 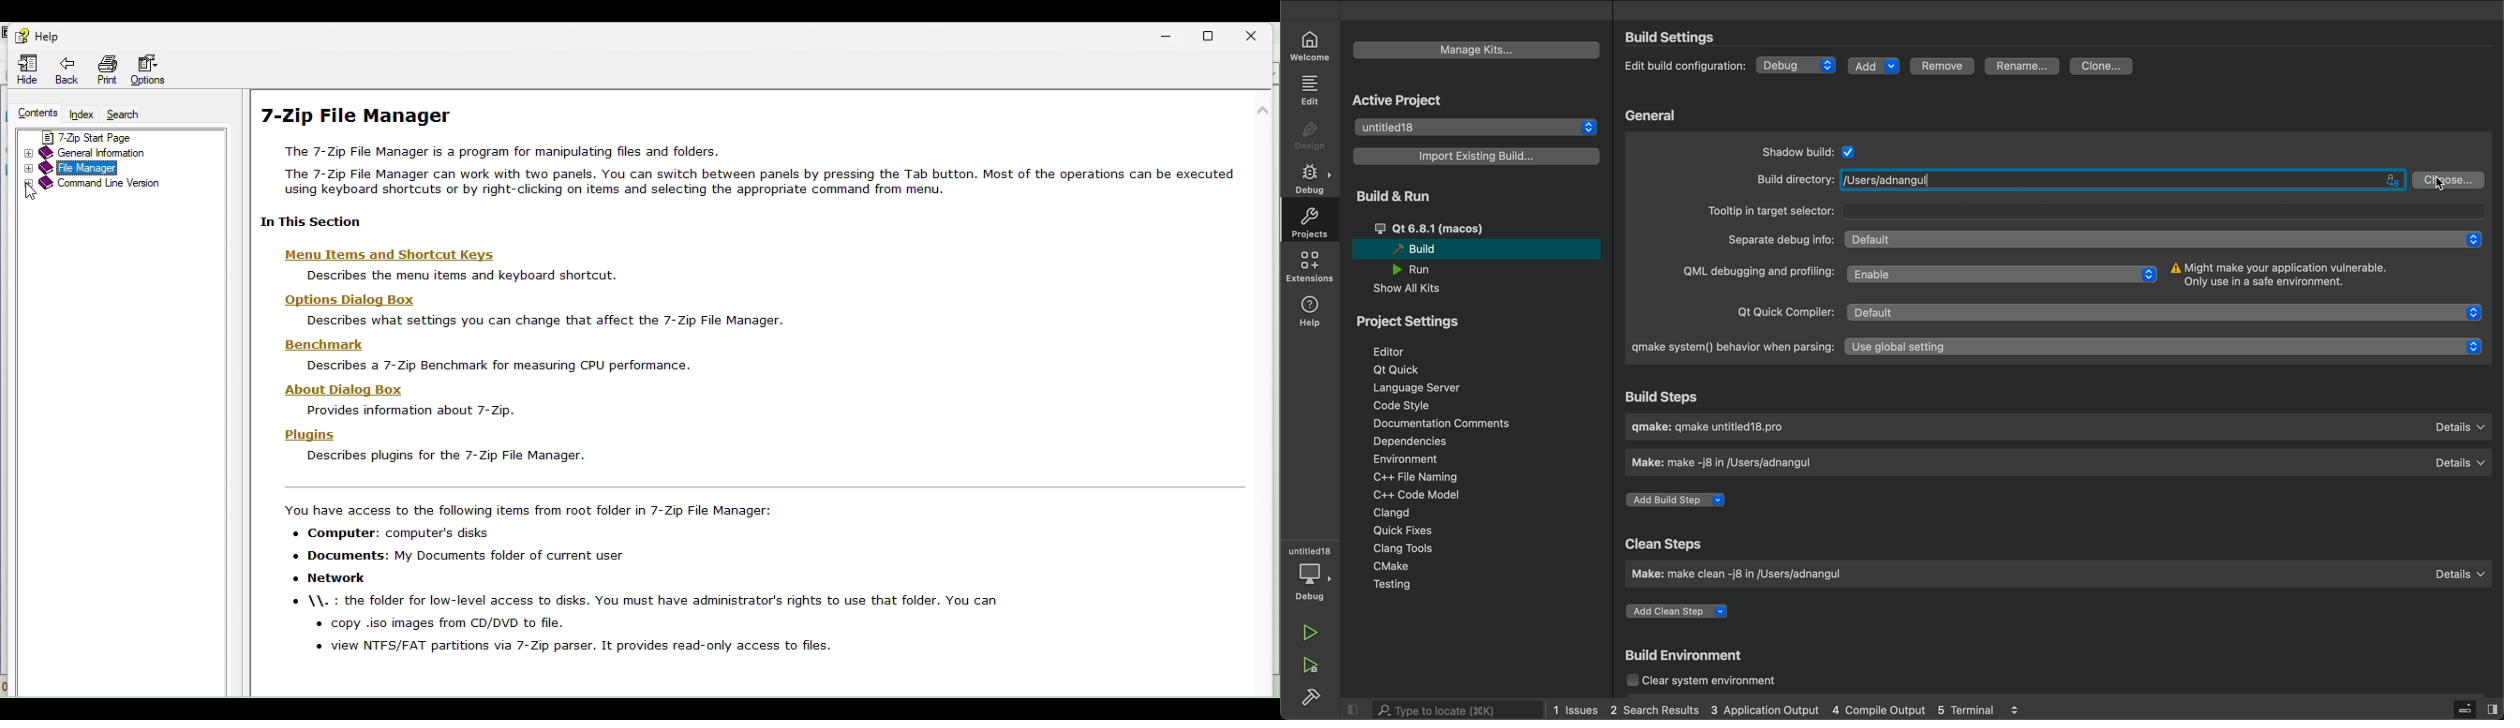 I want to click on close slidebar, so click(x=2475, y=708).